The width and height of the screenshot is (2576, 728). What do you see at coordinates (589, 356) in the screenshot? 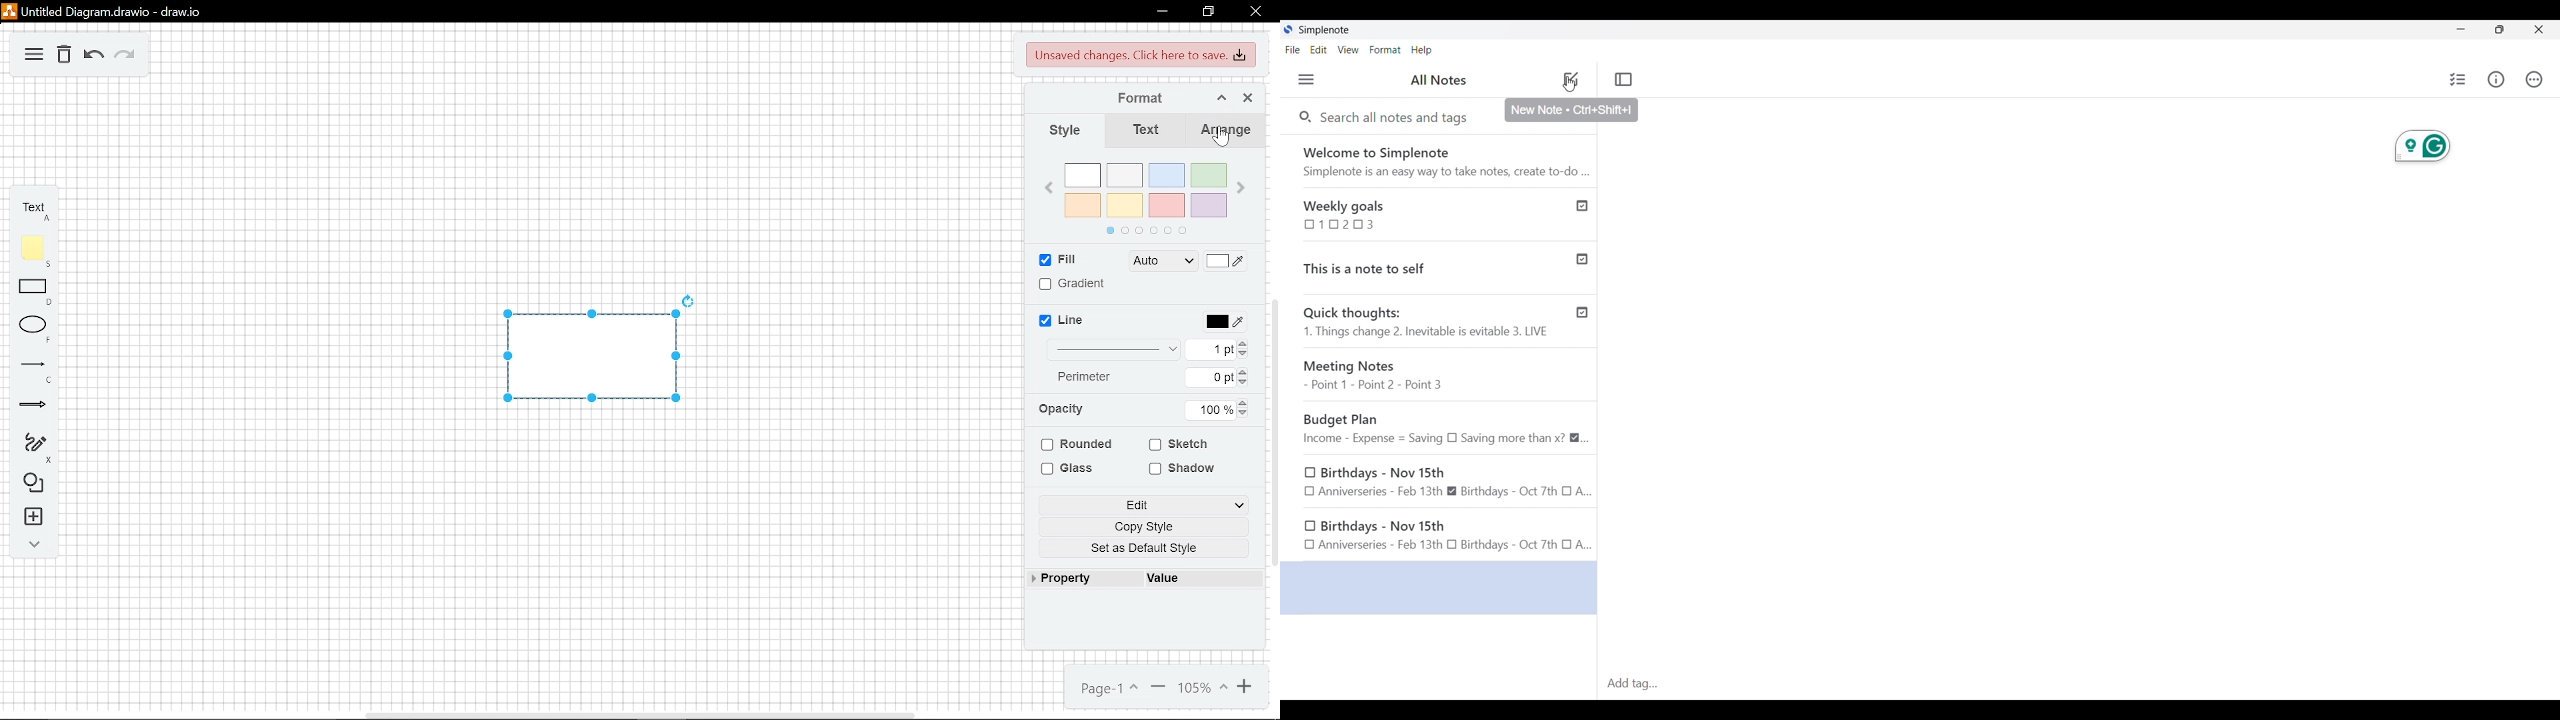
I see `current diagram` at bounding box center [589, 356].